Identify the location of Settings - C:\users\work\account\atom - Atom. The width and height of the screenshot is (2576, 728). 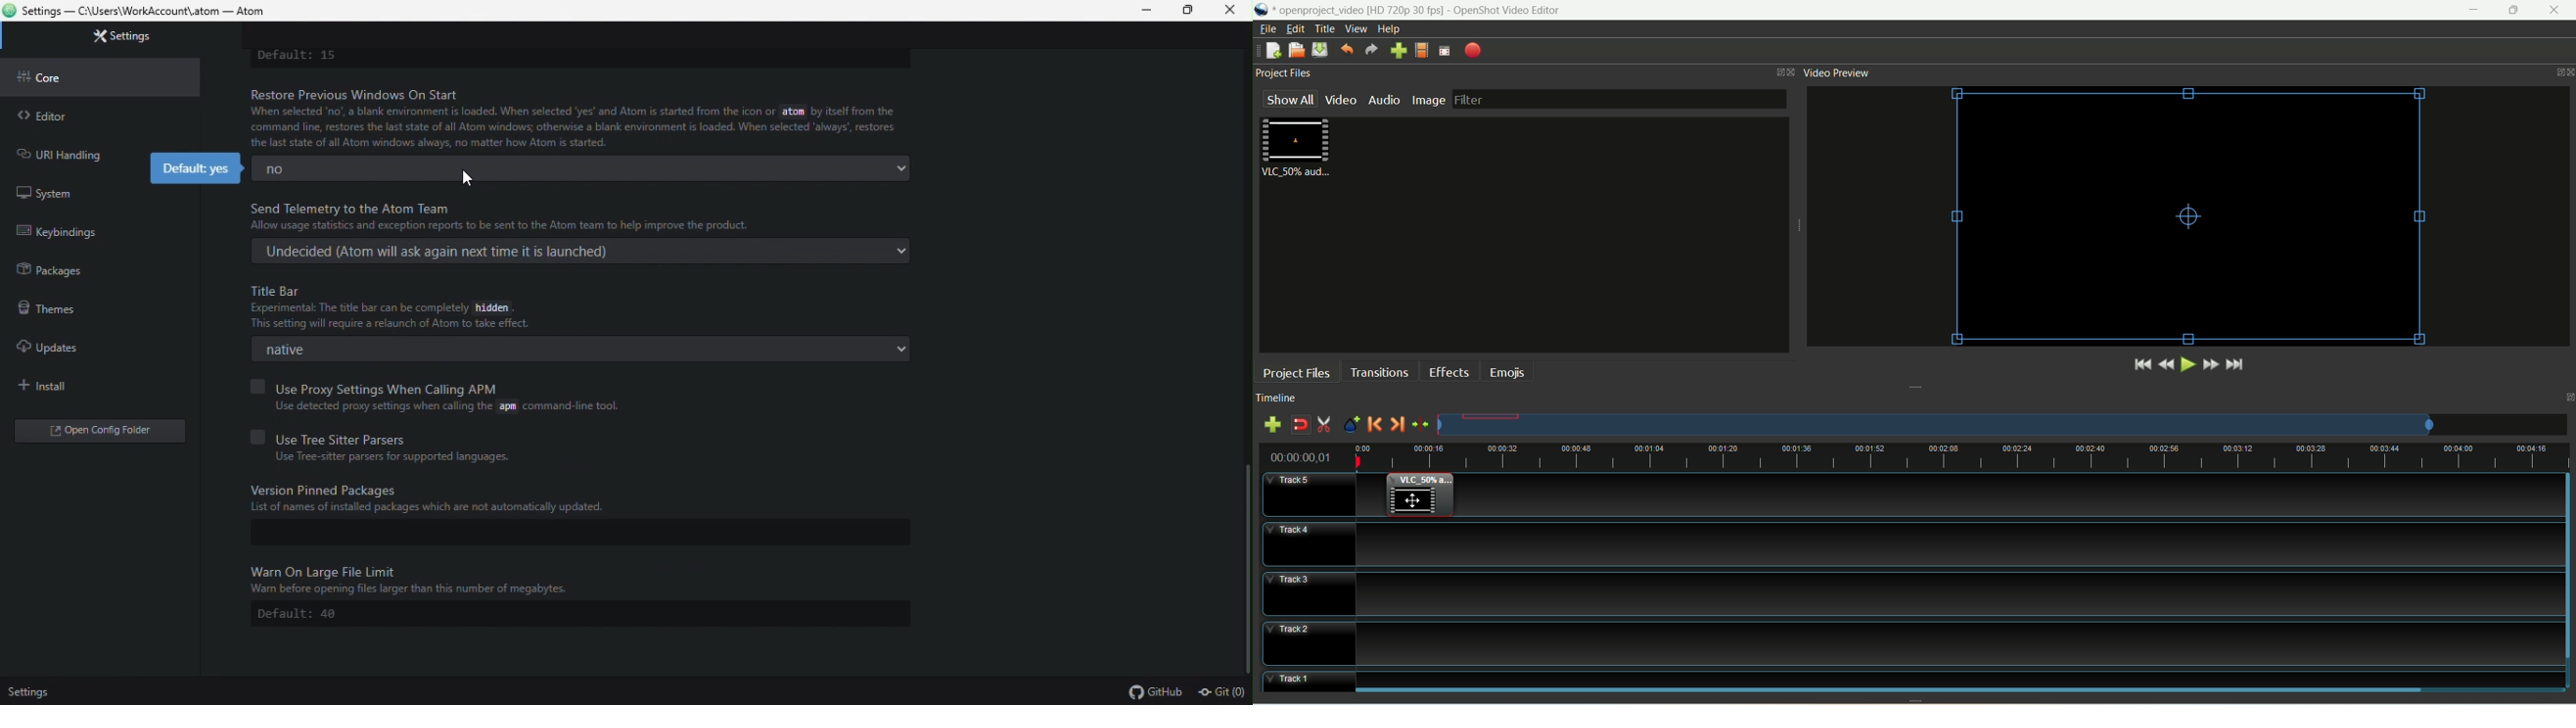
(159, 11).